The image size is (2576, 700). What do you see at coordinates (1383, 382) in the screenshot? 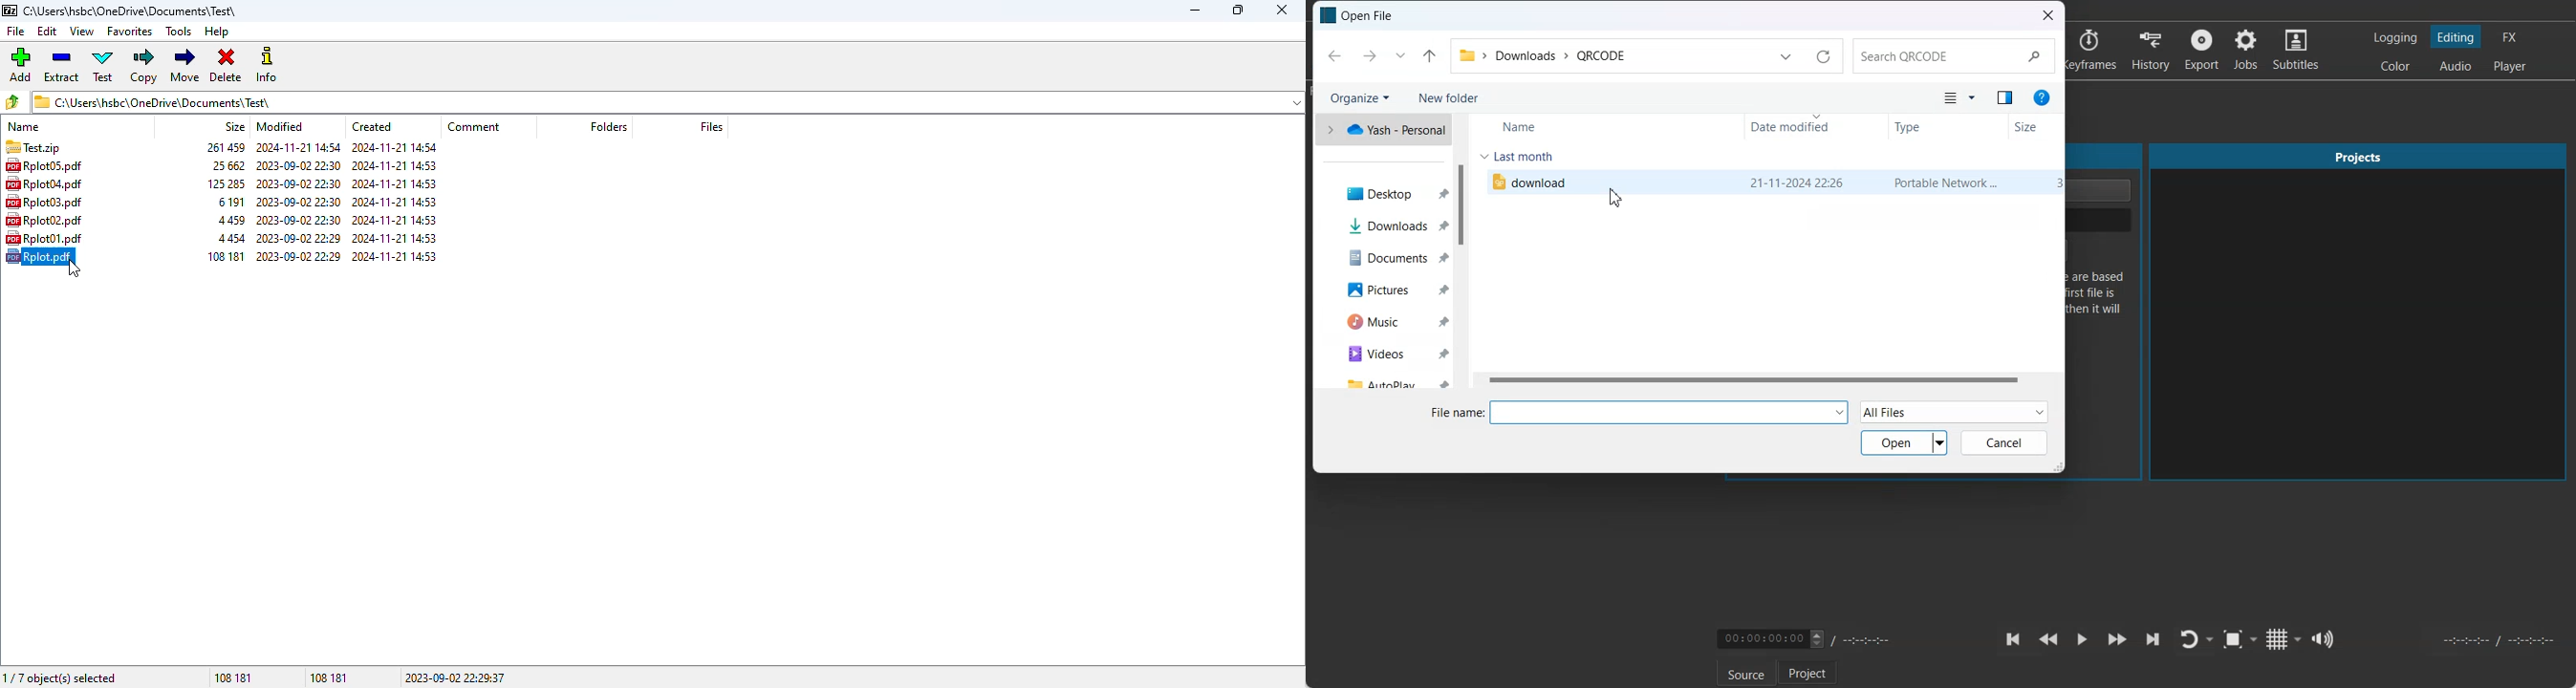
I see `AutoPlay` at bounding box center [1383, 382].